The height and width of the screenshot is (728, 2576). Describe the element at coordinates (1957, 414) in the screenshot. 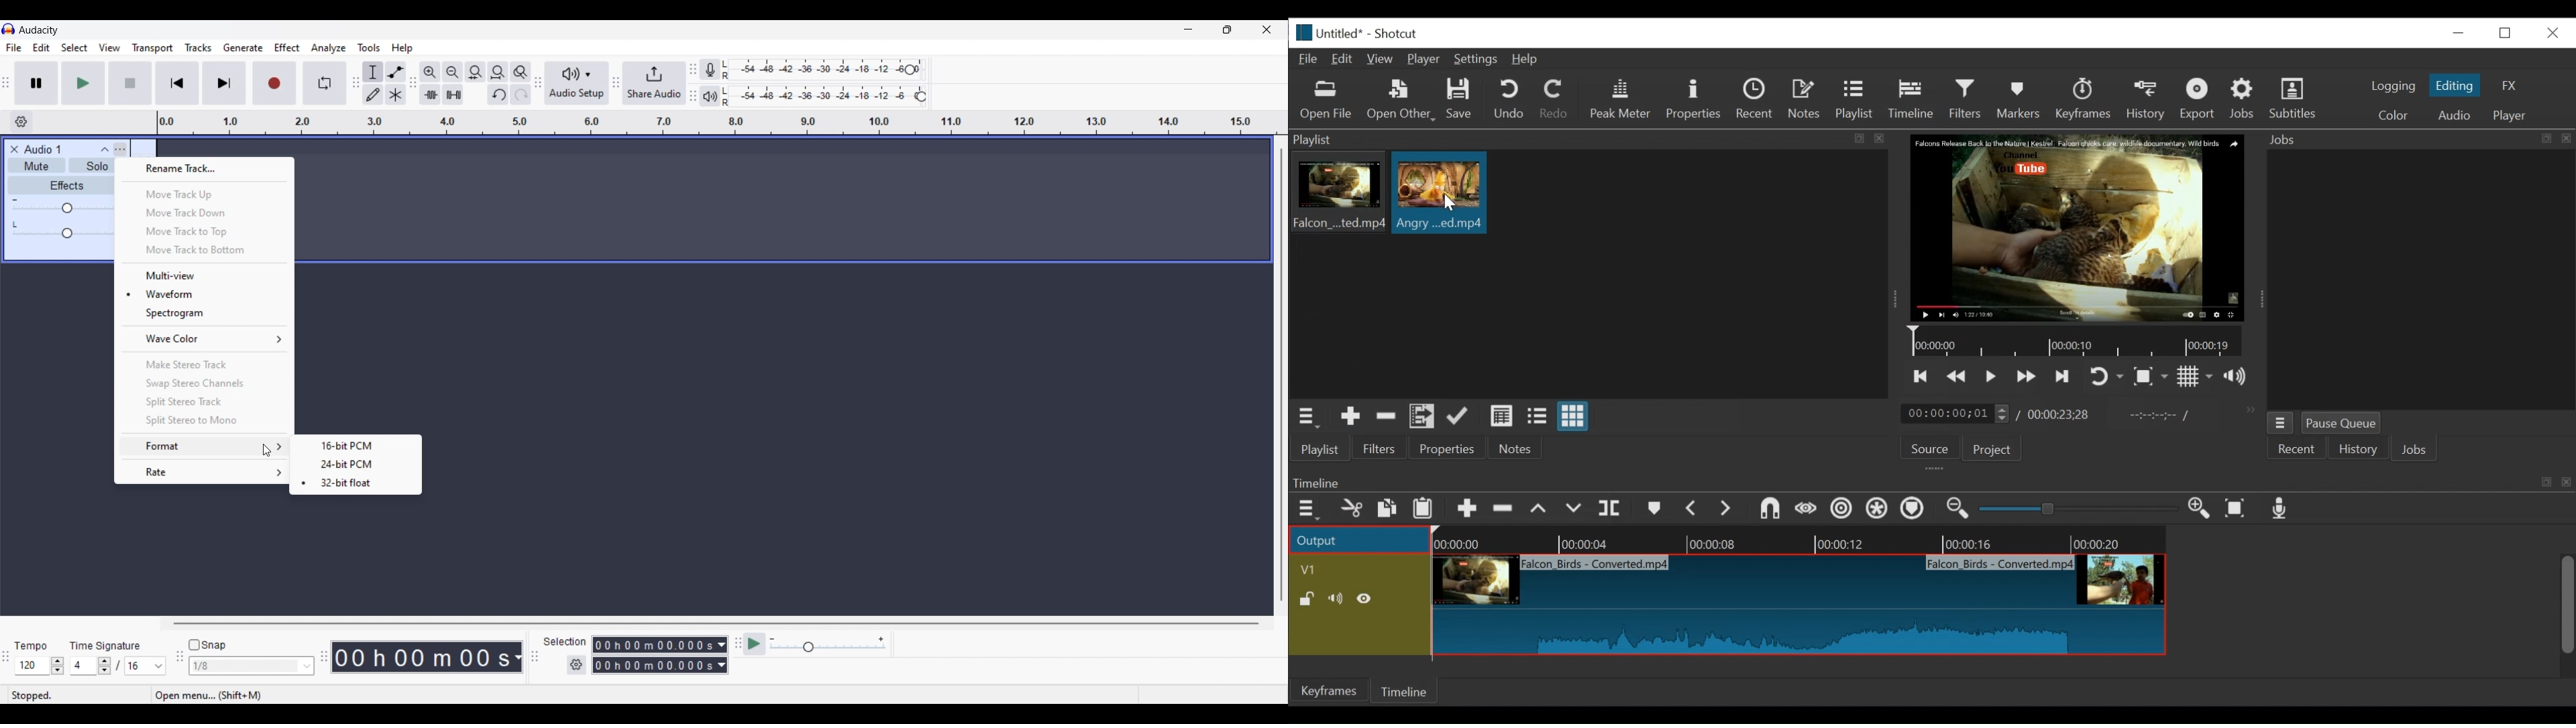

I see `current duration` at that location.